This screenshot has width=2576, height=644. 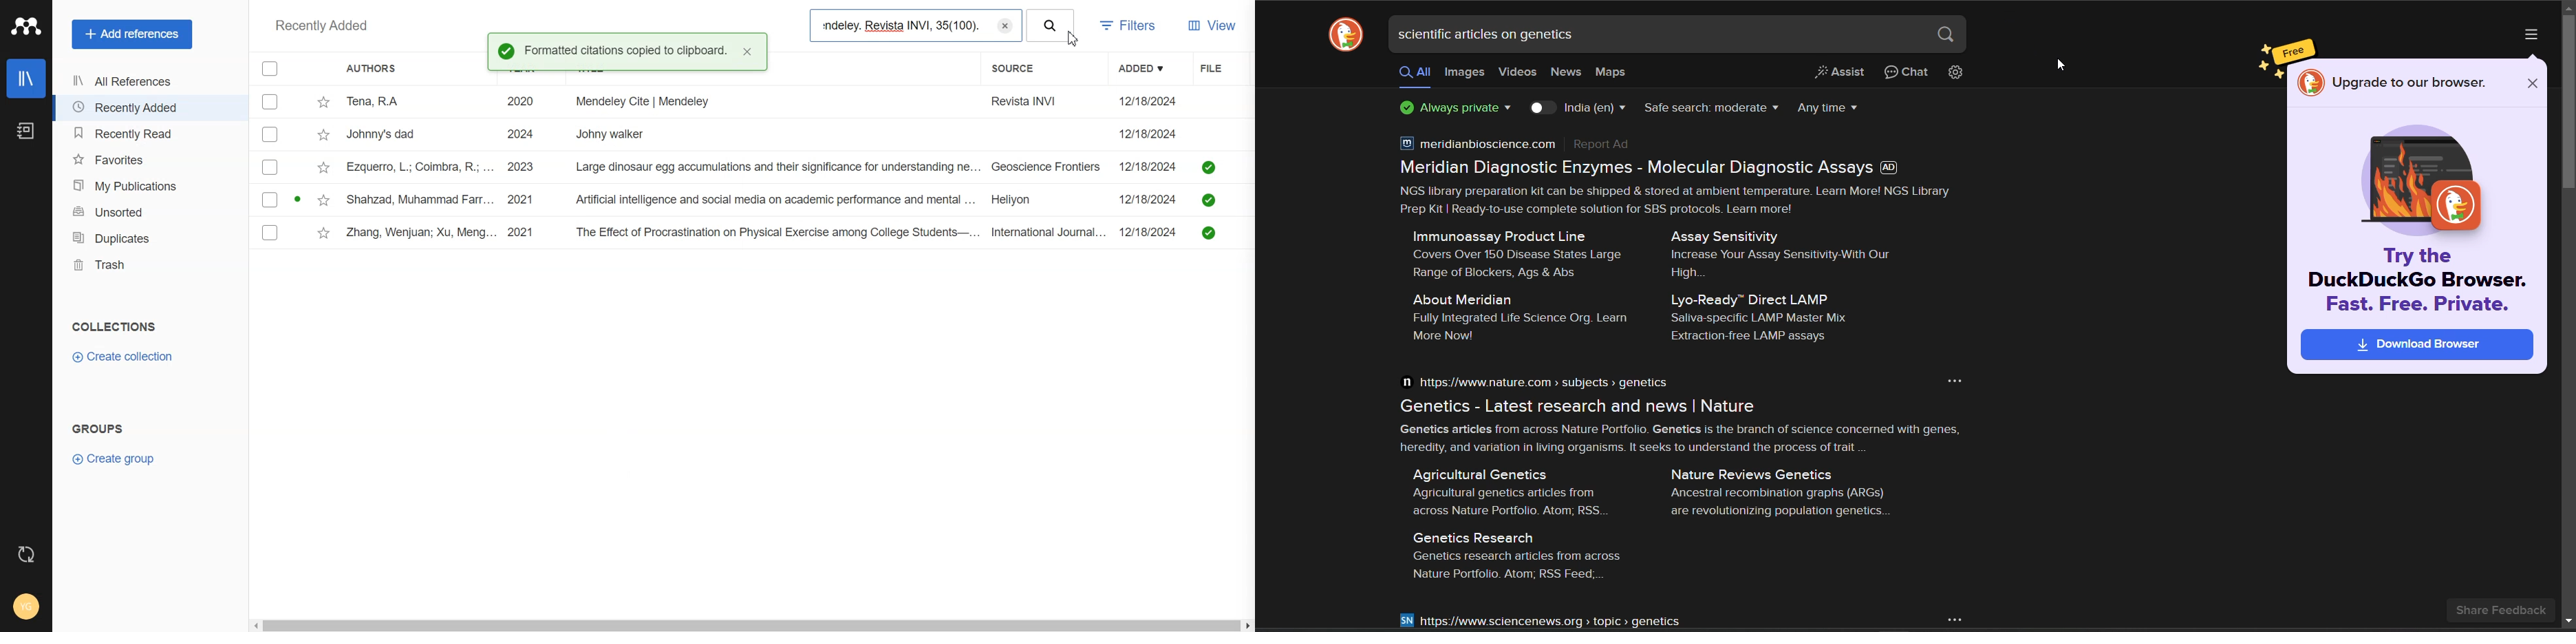 What do you see at coordinates (1208, 202) in the screenshot?
I see `saved` at bounding box center [1208, 202].